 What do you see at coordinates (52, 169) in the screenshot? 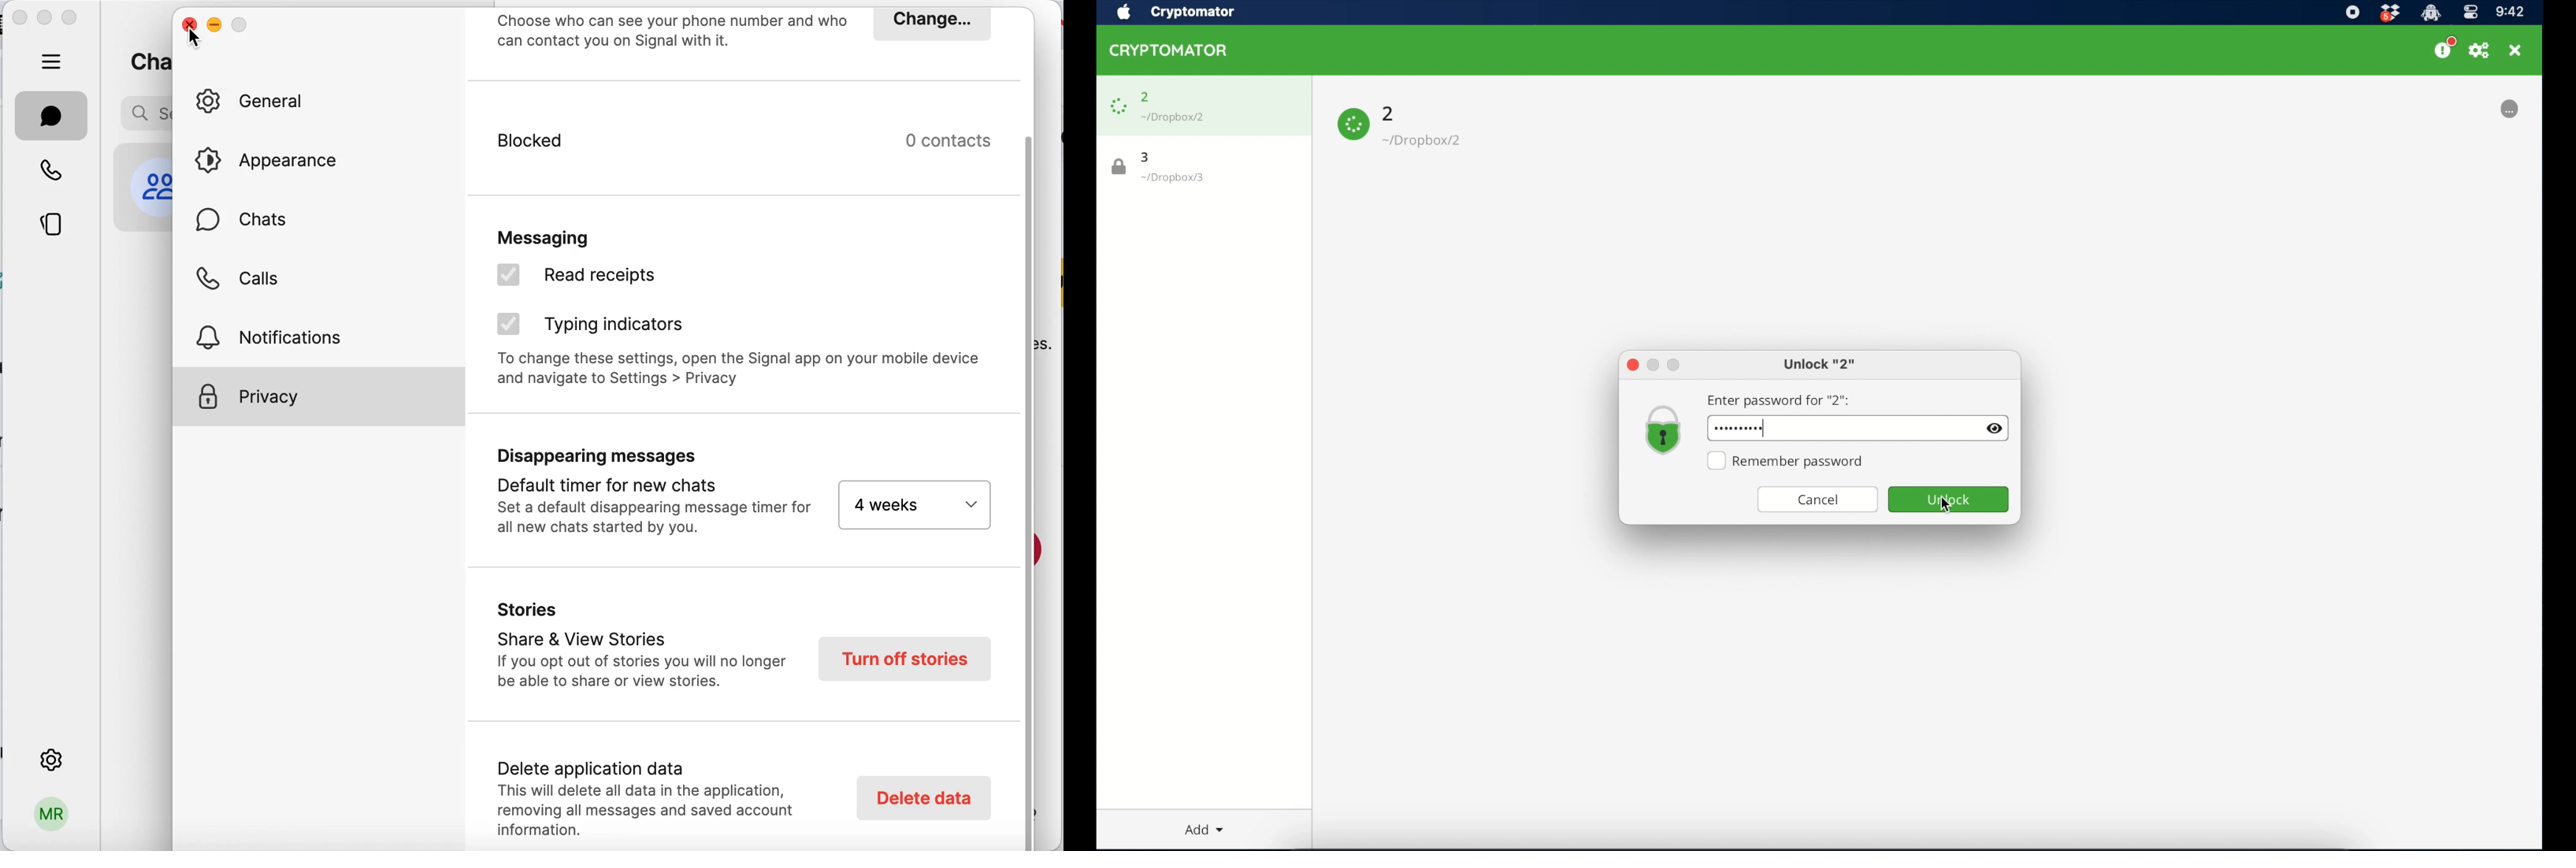
I see `call` at bounding box center [52, 169].